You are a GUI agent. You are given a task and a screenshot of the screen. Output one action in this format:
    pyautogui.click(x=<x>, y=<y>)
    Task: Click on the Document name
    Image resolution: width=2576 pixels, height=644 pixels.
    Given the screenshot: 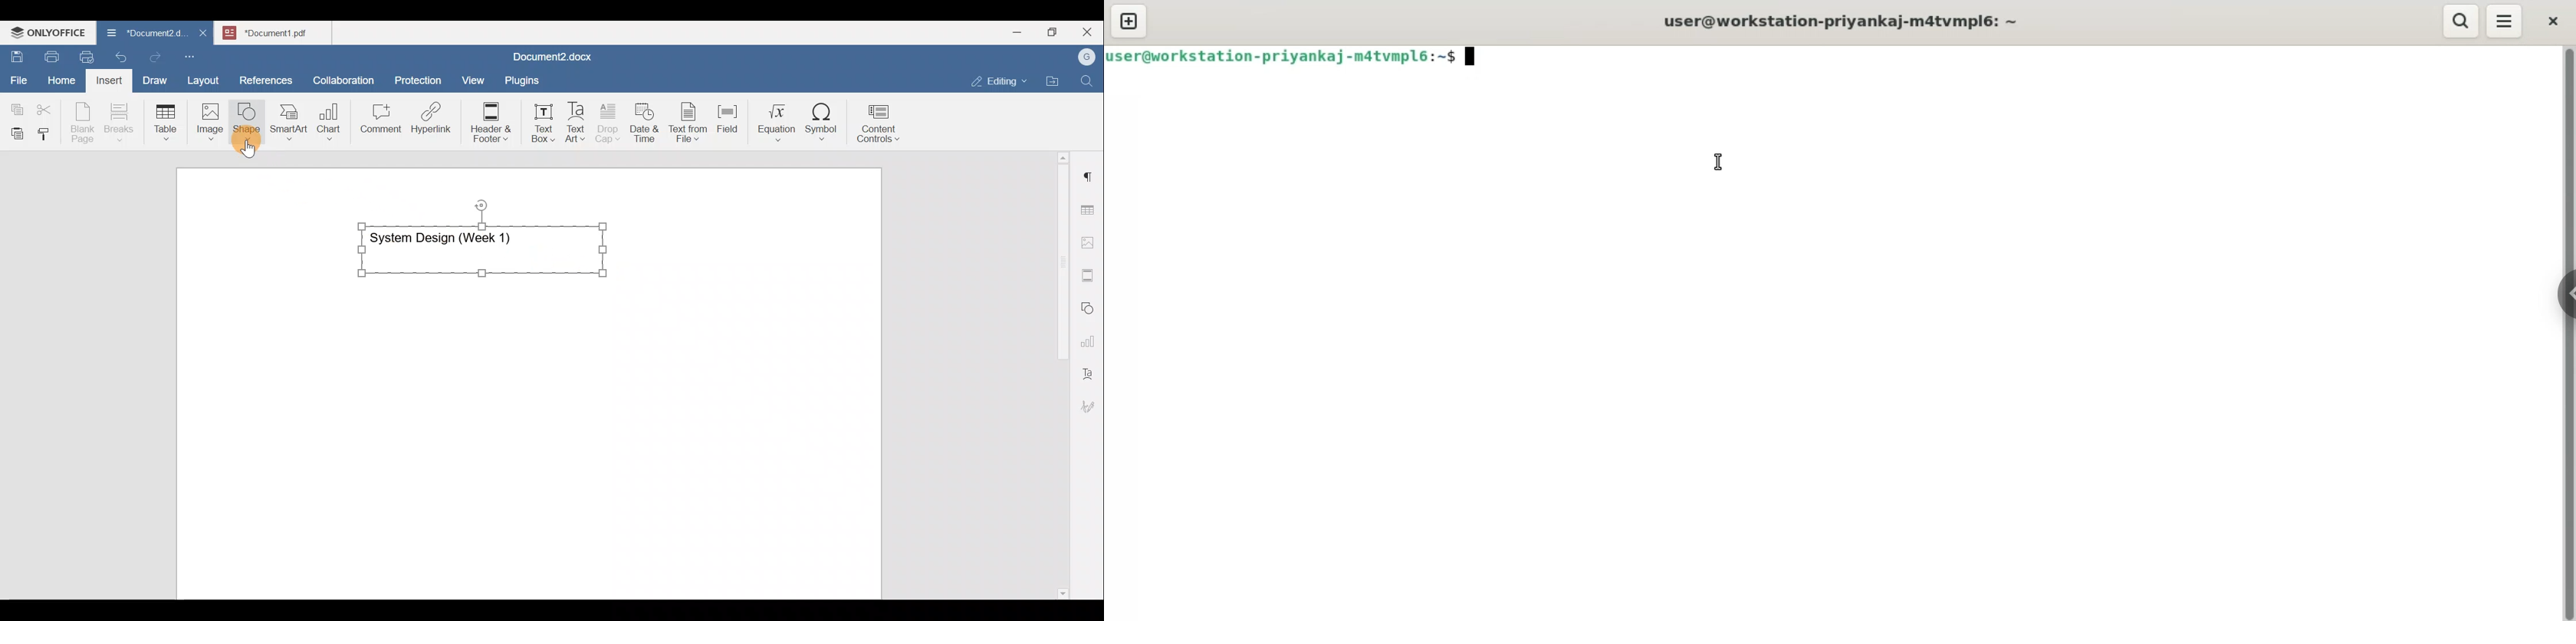 What is the action you would take?
    pyautogui.click(x=279, y=31)
    